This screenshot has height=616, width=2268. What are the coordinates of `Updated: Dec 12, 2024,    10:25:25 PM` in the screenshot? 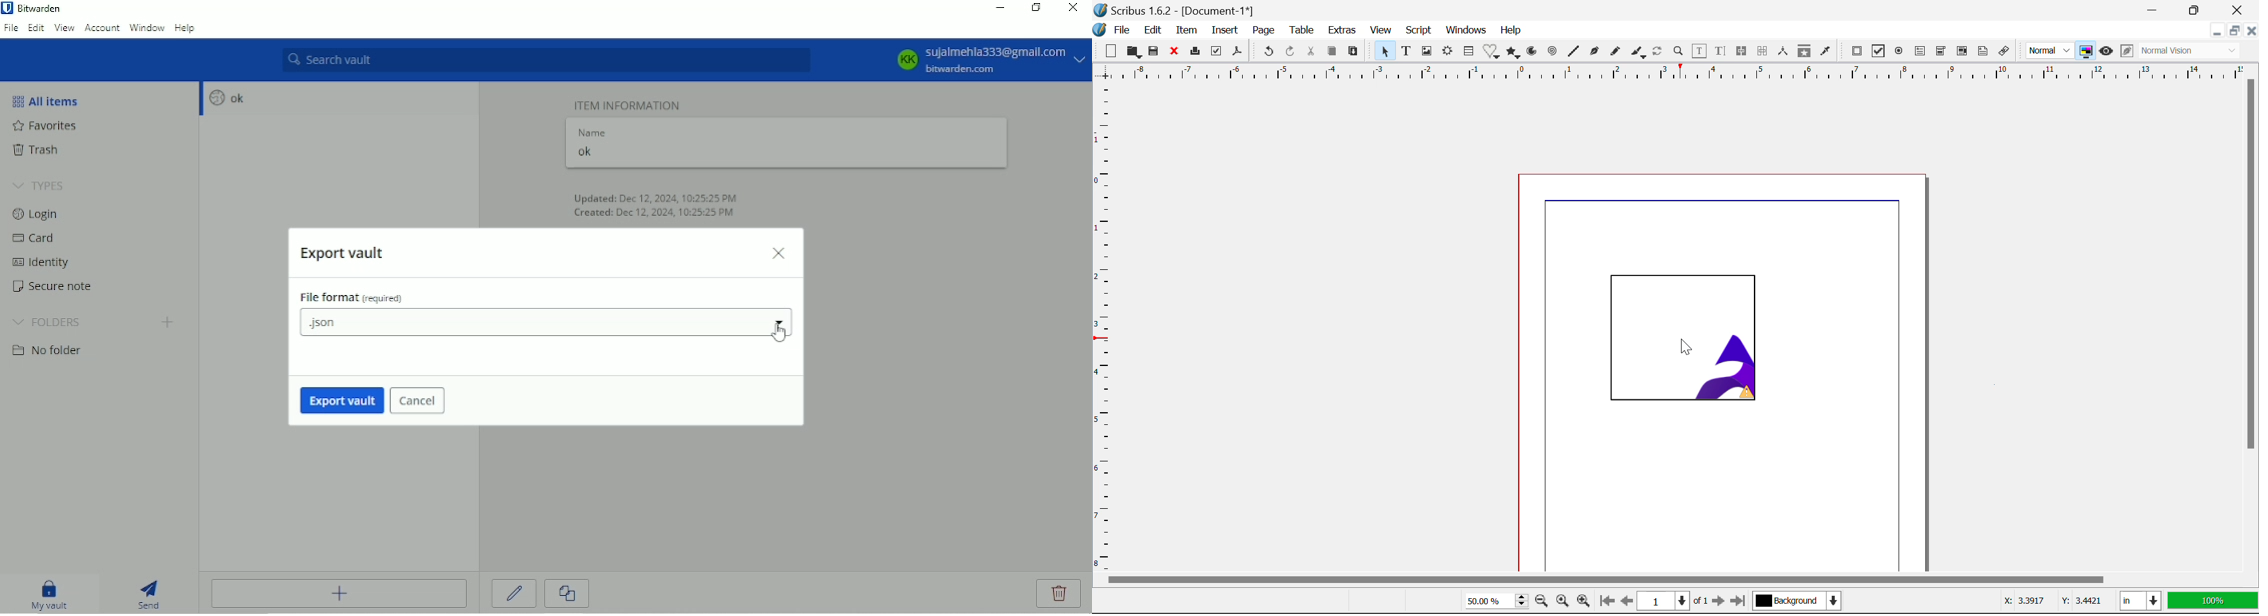 It's located at (659, 197).